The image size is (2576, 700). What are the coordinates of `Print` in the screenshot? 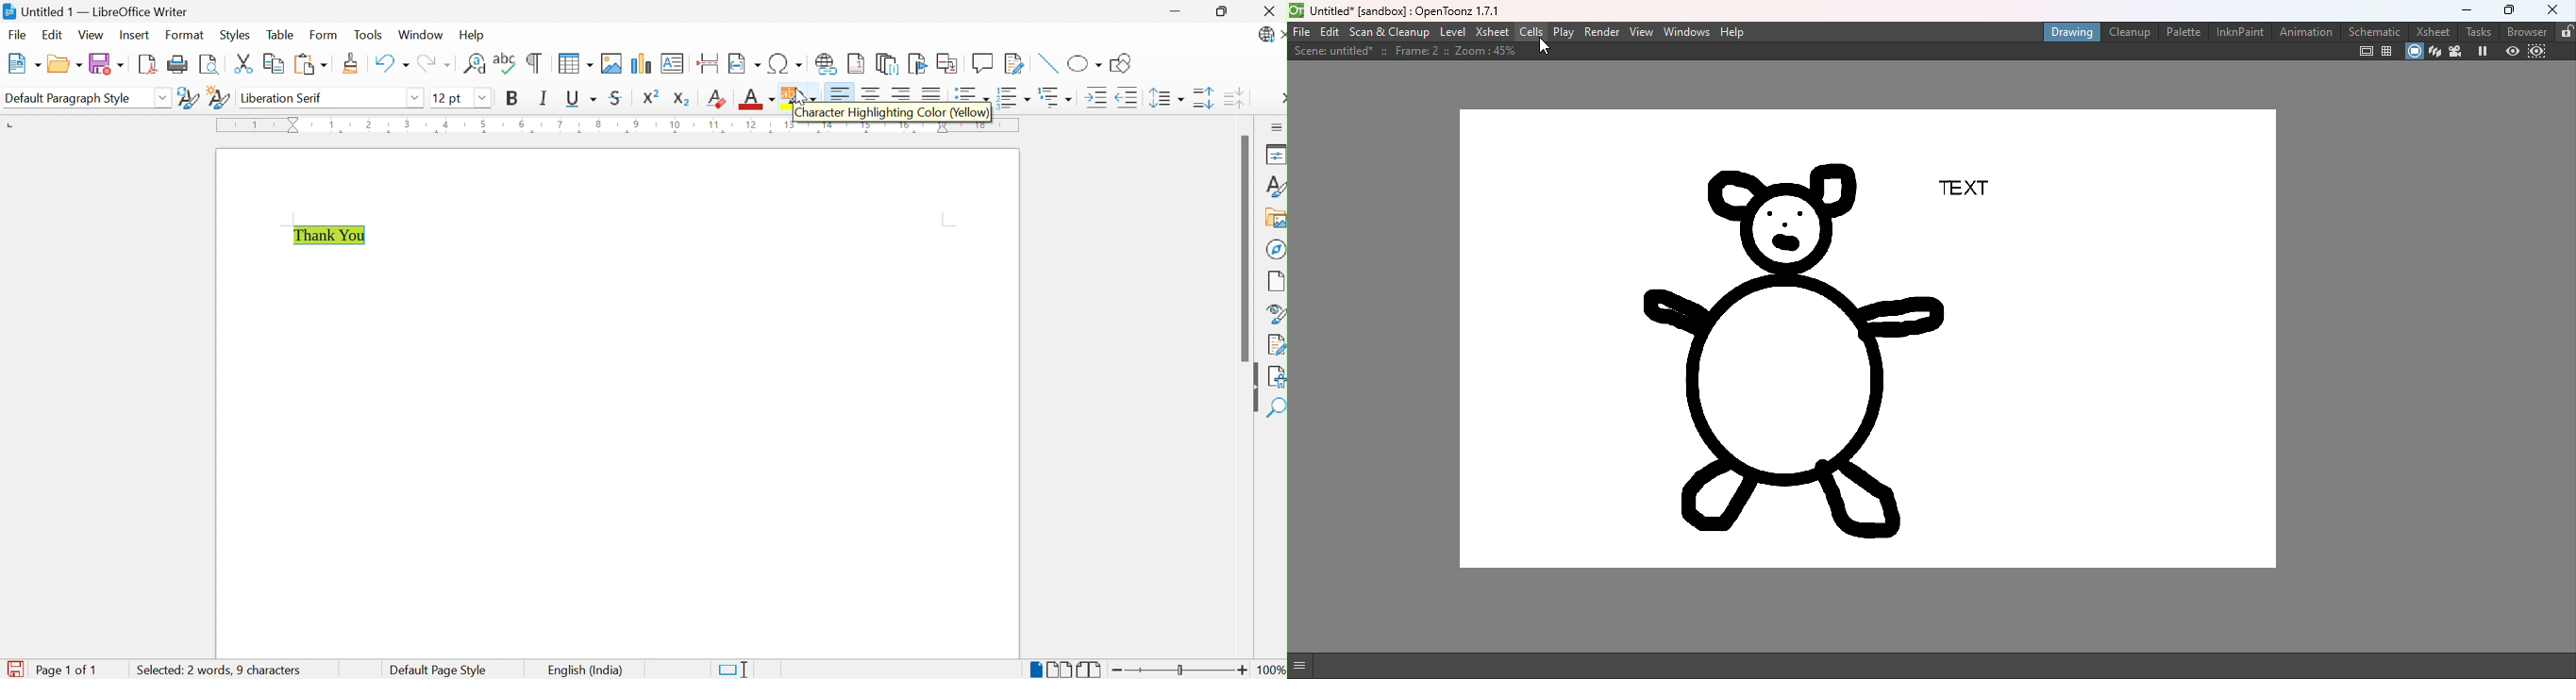 It's located at (177, 64).